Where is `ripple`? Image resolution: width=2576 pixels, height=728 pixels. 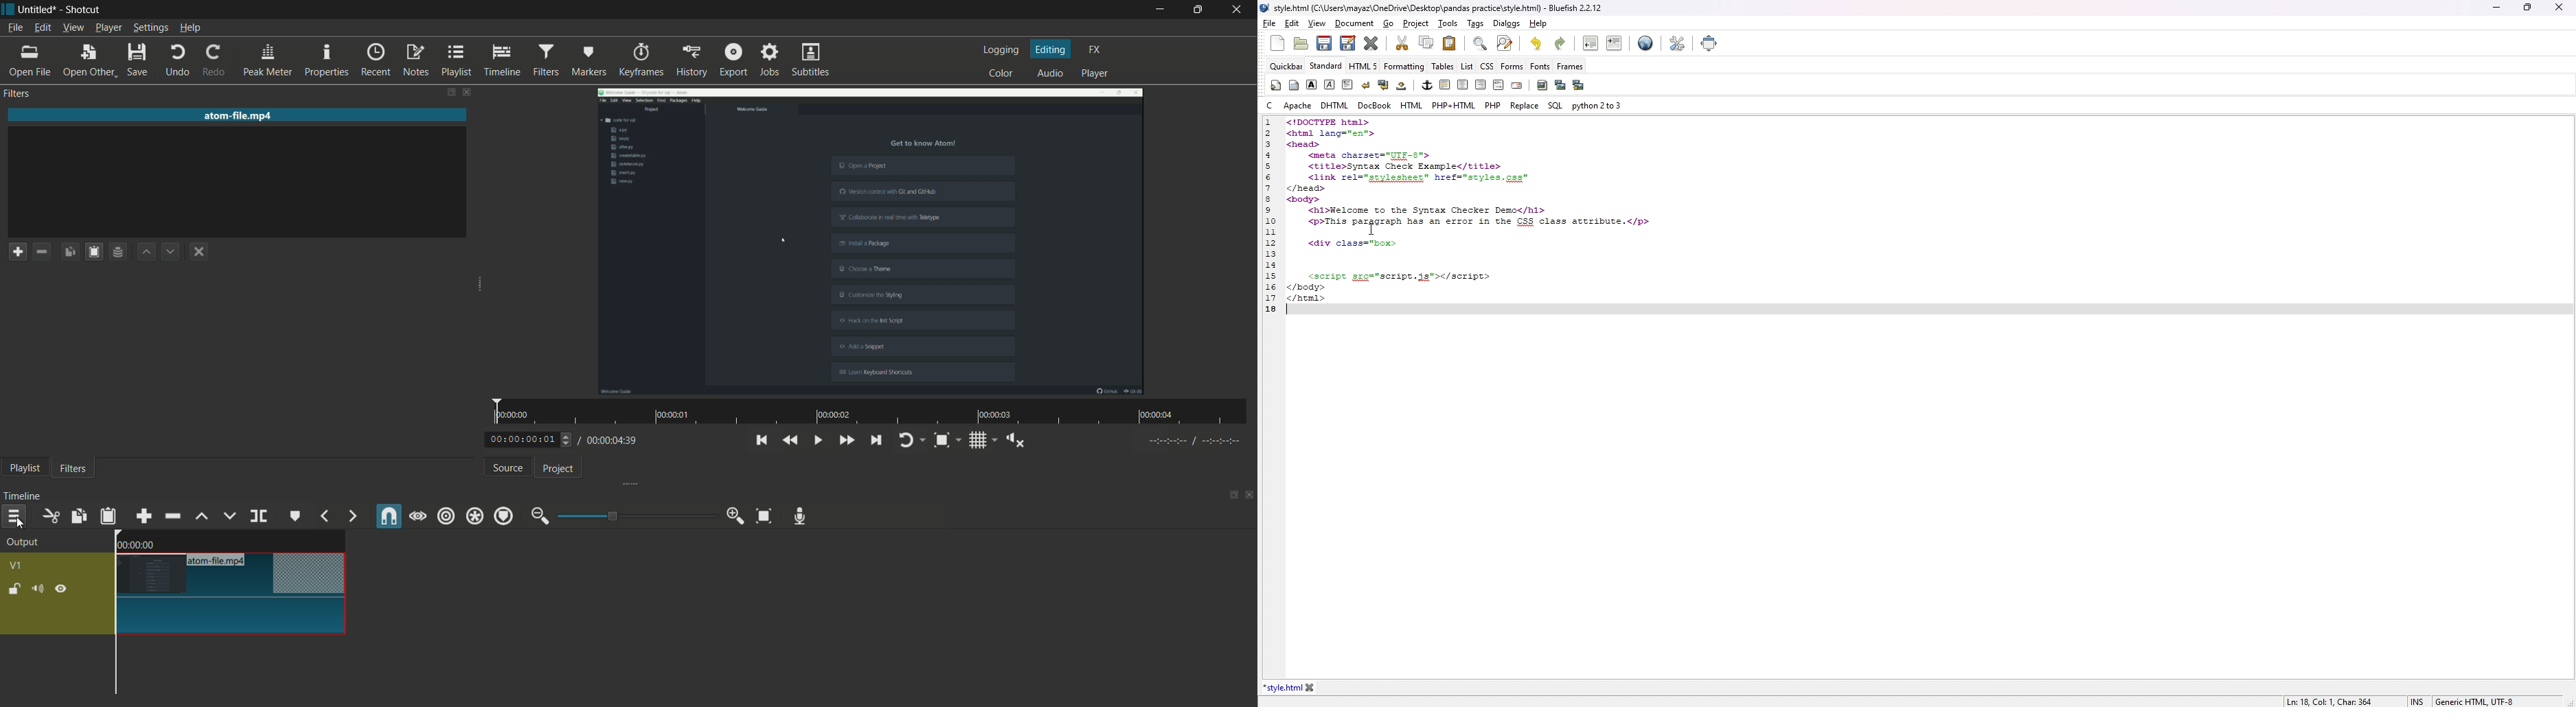 ripple is located at coordinates (445, 518).